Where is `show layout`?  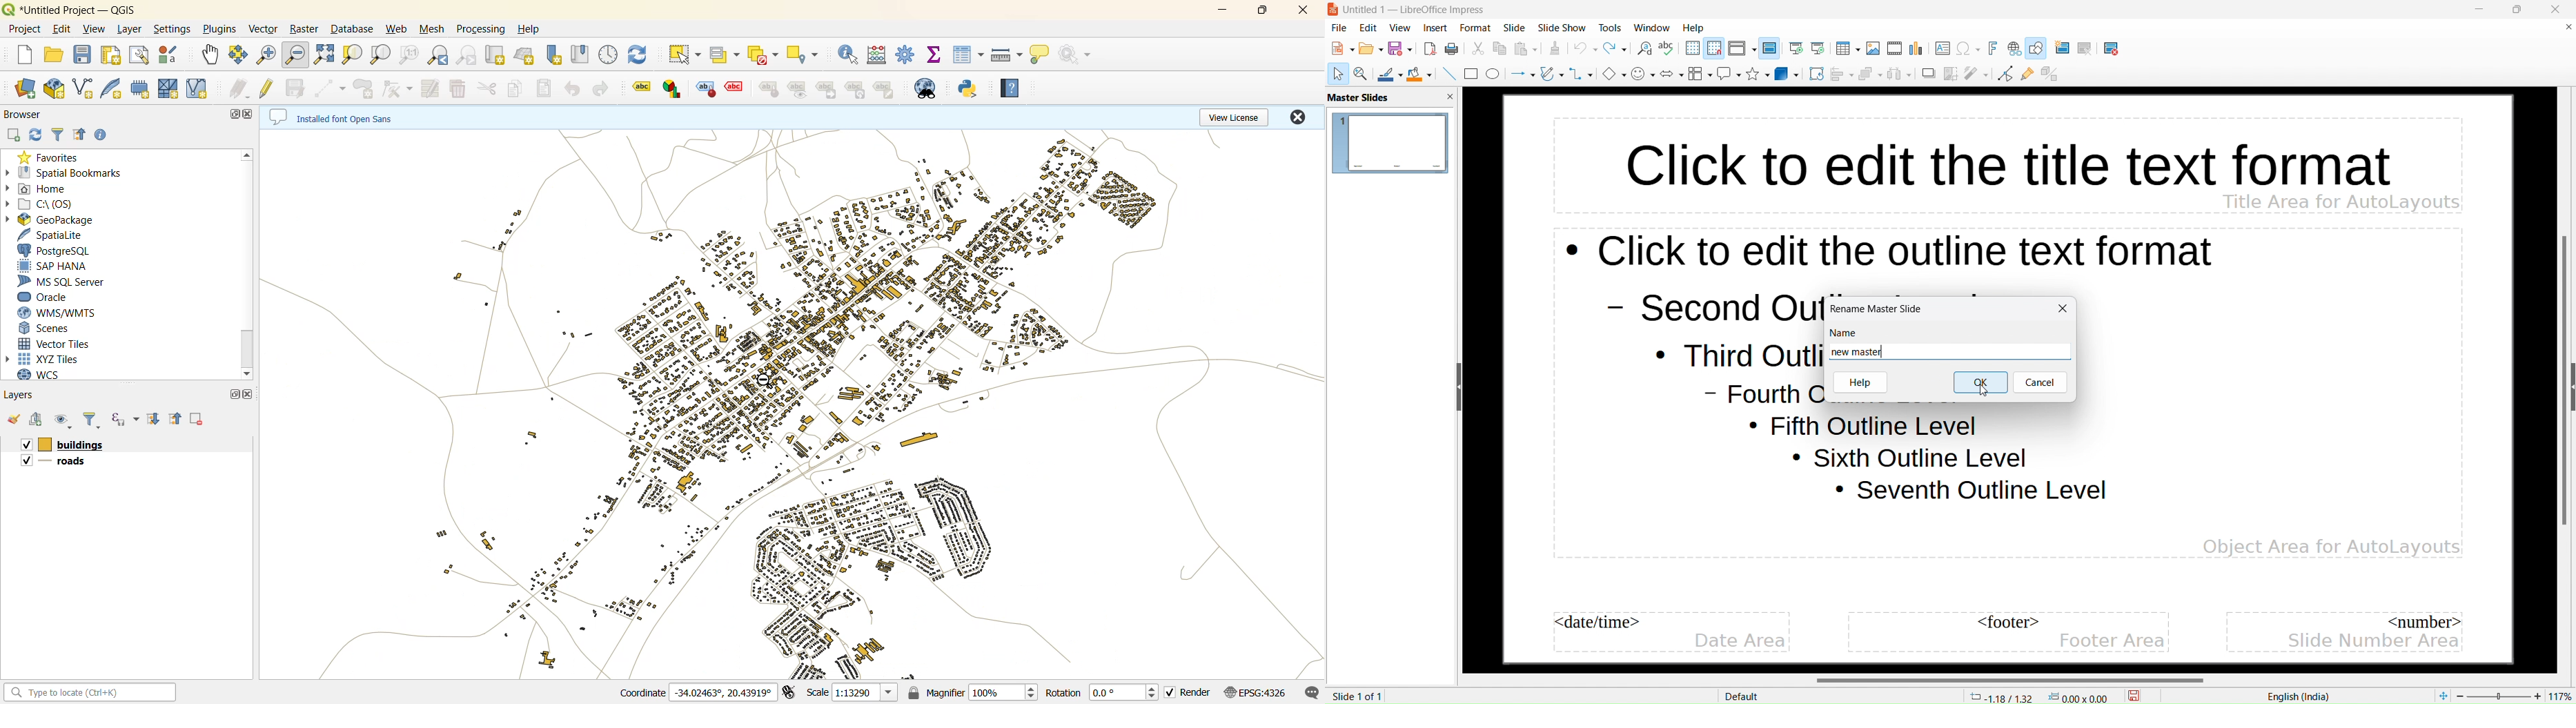
show layout is located at coordinates (137, 56).